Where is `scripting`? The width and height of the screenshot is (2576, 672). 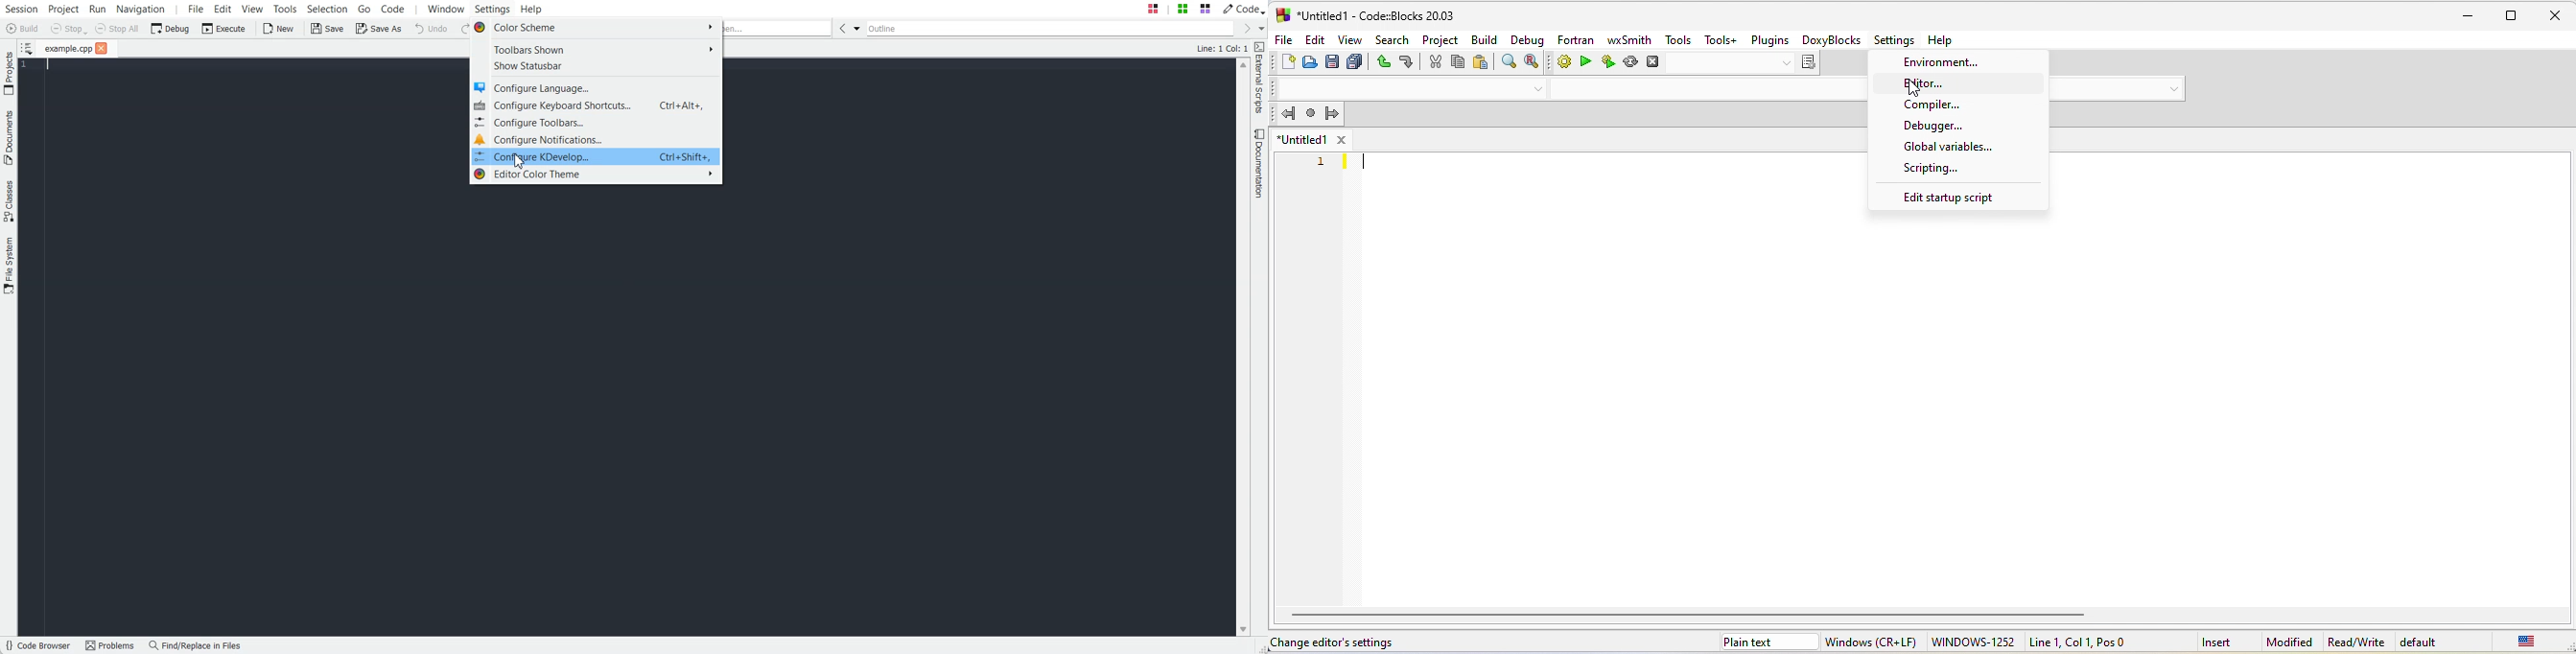 scripting is located at coordinates (1927, 168).